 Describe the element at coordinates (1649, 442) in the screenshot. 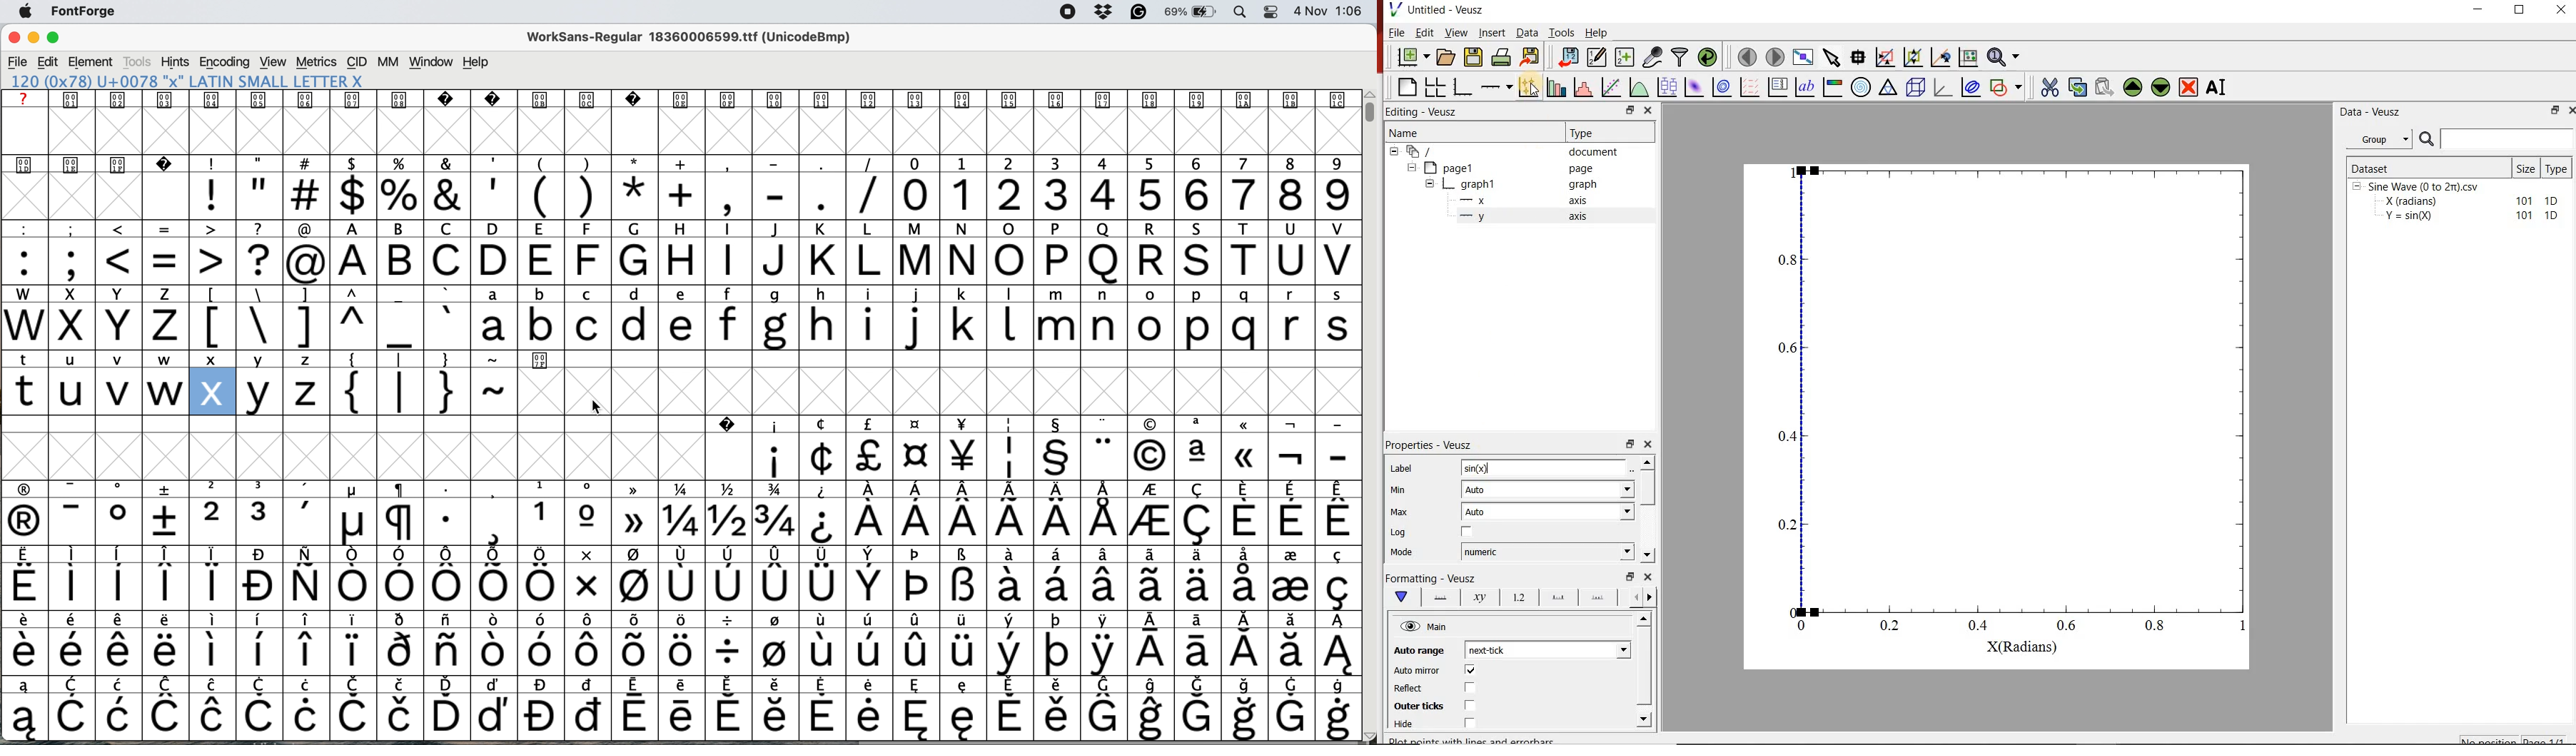

I see `Close` at that location.